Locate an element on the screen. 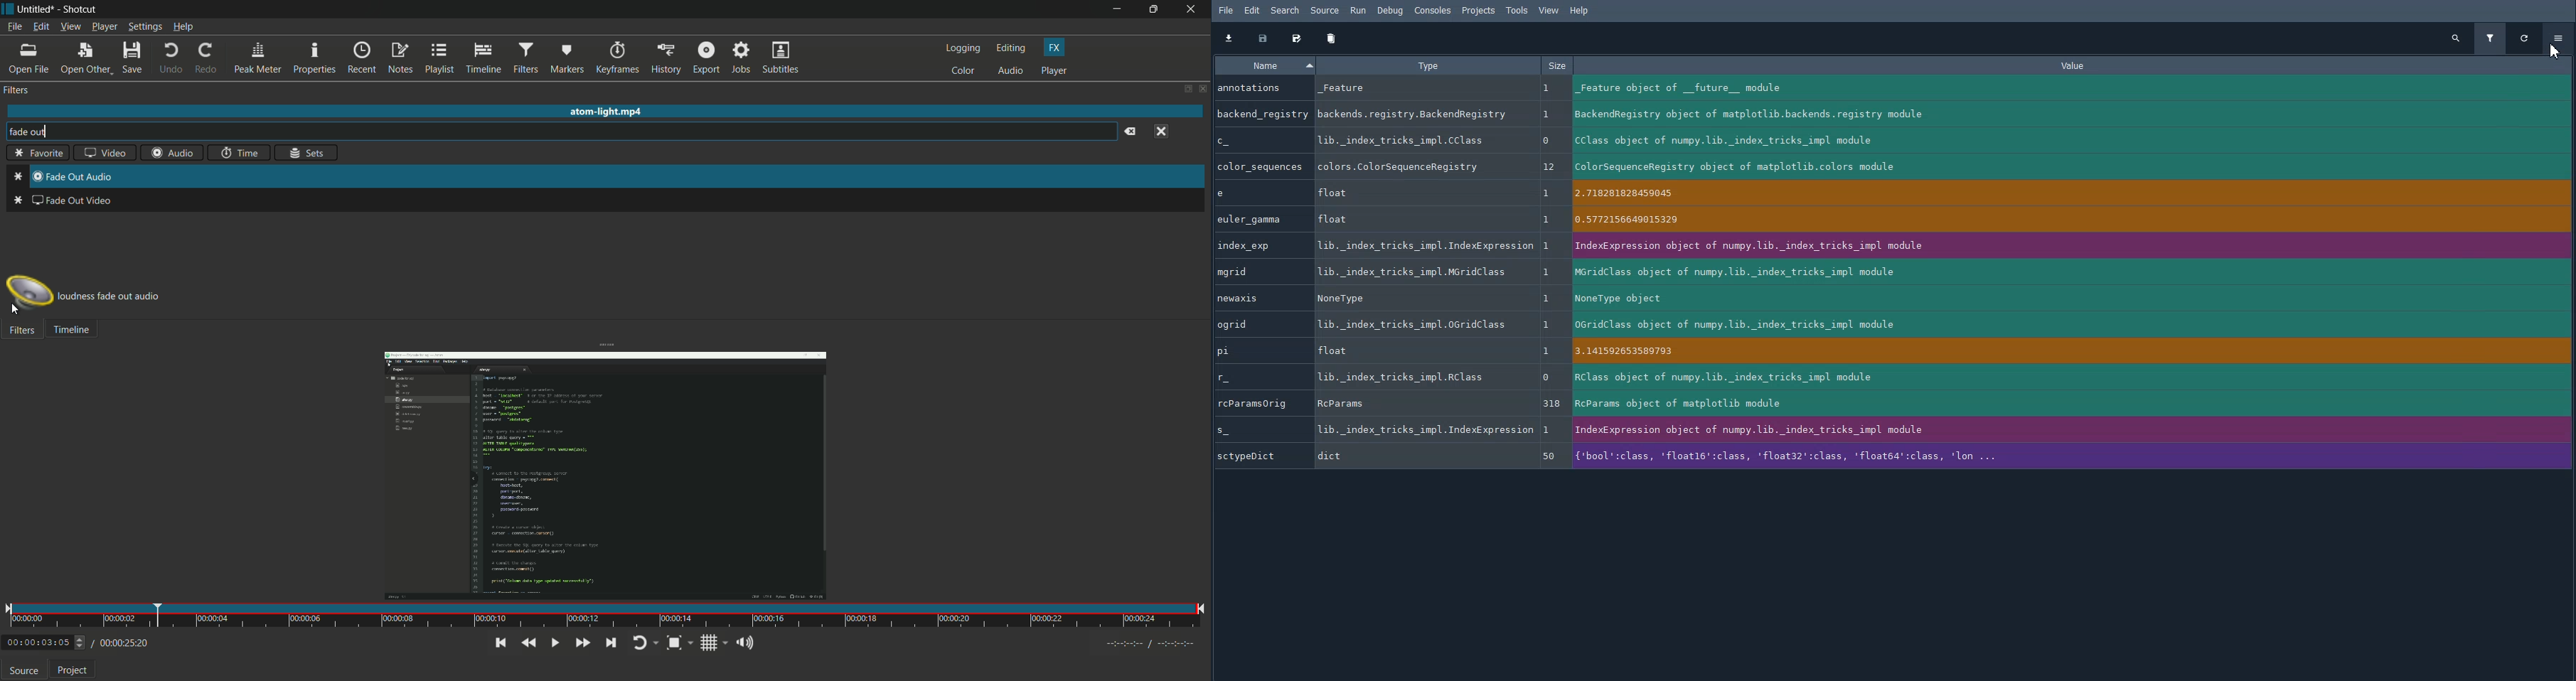 The image size is (2576, 700). type value is located at coordinates (1414, 298).